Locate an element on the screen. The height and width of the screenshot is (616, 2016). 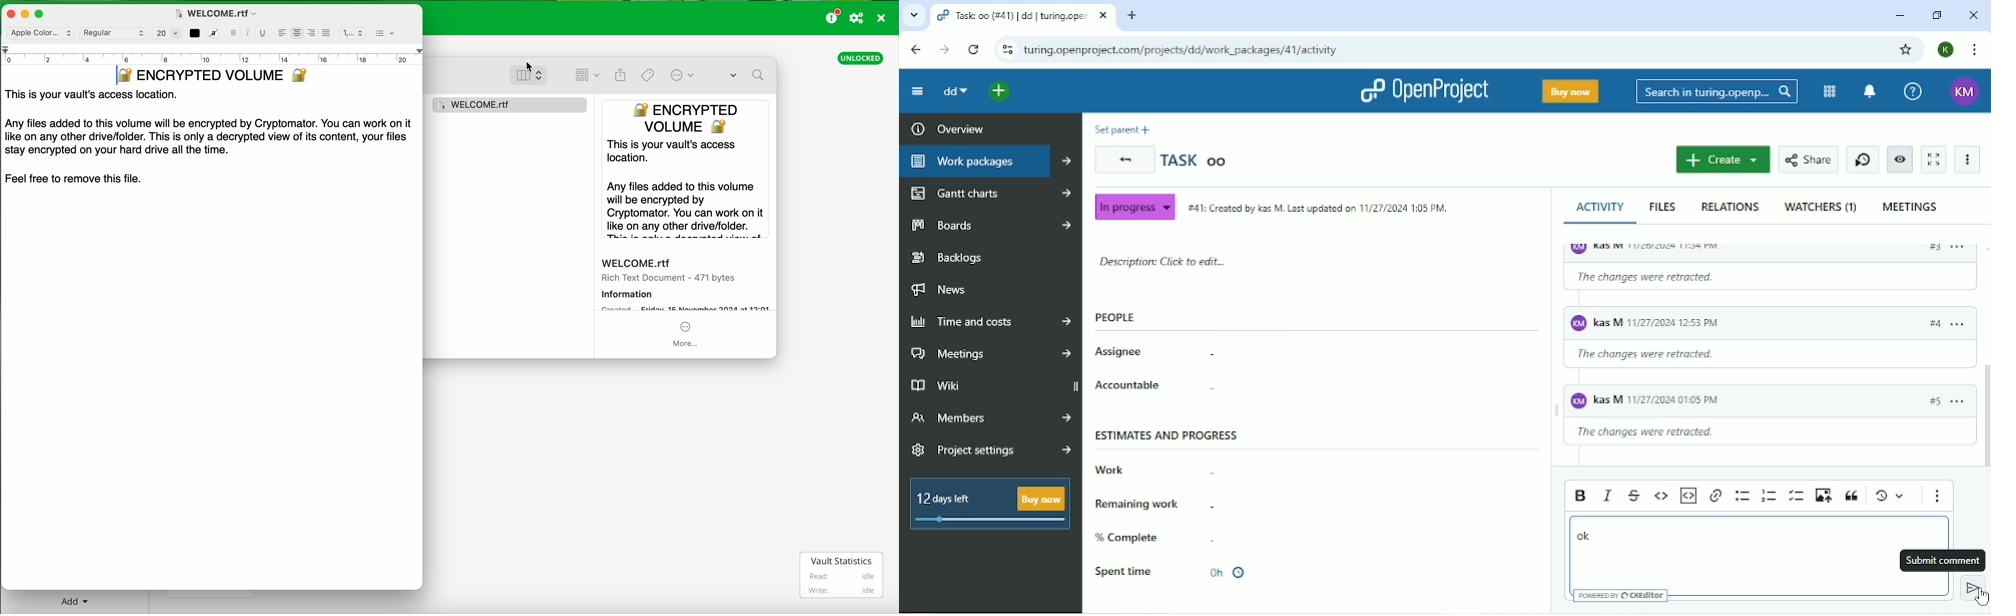
ok is located at coordinates (1584, 536).